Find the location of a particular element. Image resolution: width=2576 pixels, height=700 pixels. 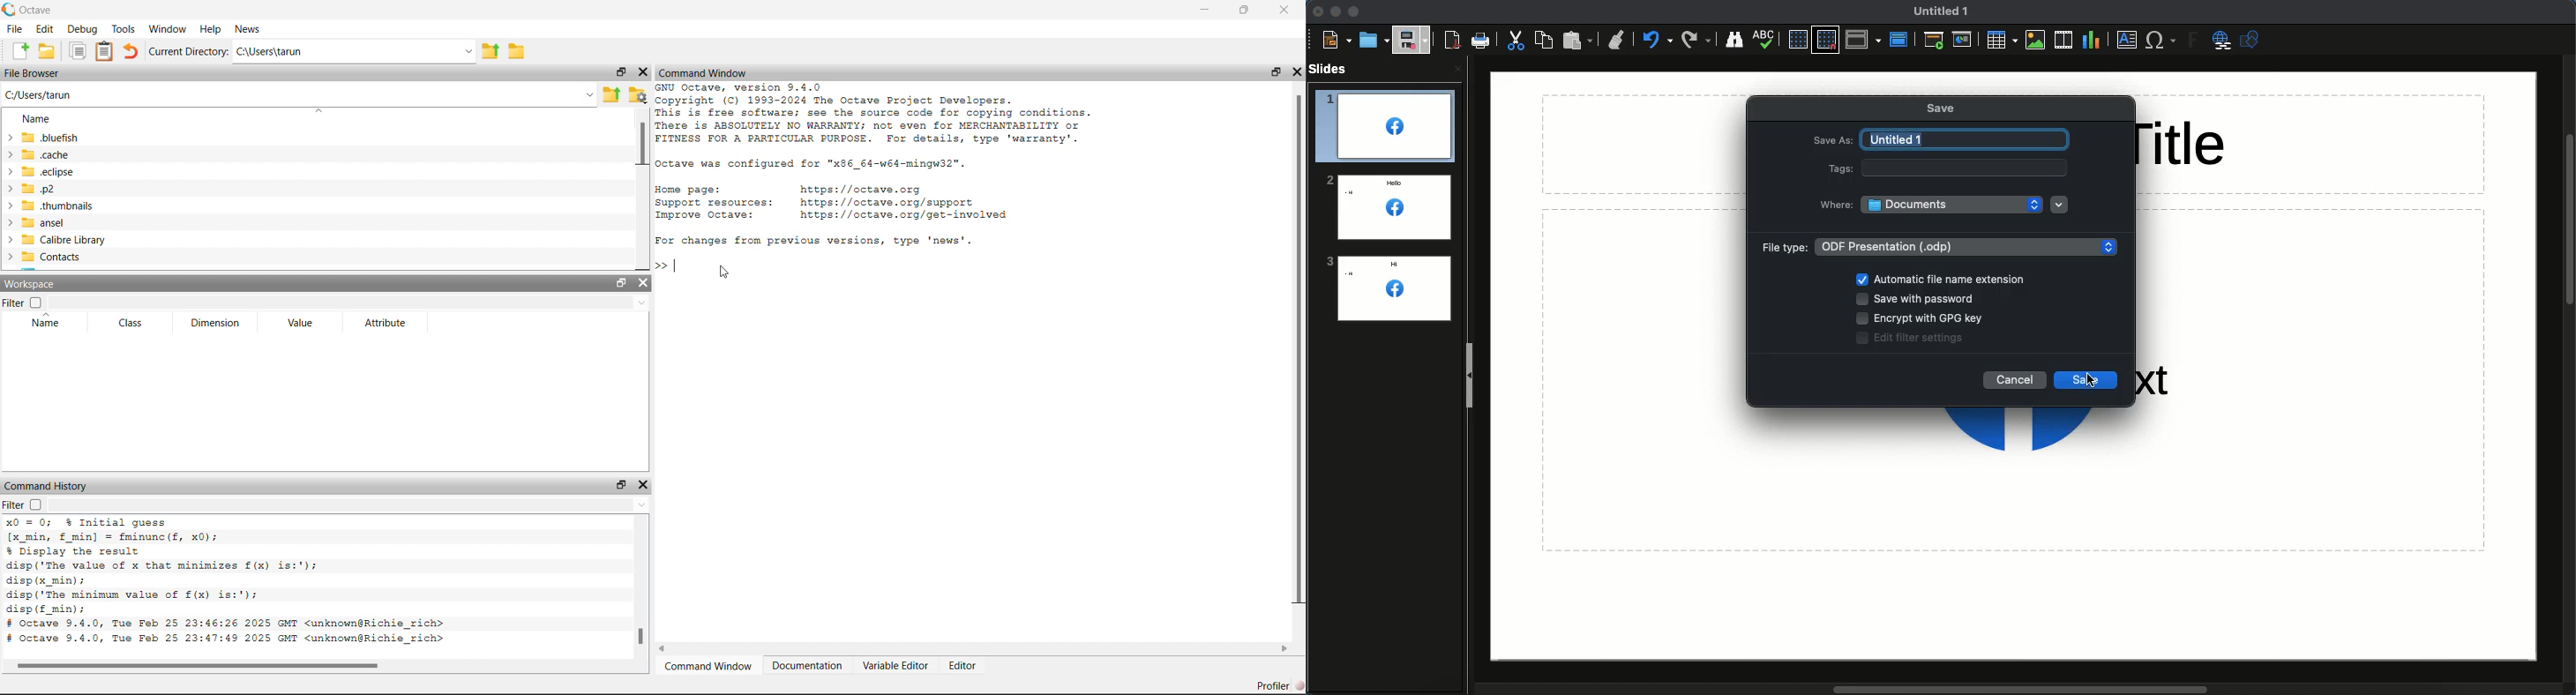

Slide panel is located at coordinates (1470, 377).